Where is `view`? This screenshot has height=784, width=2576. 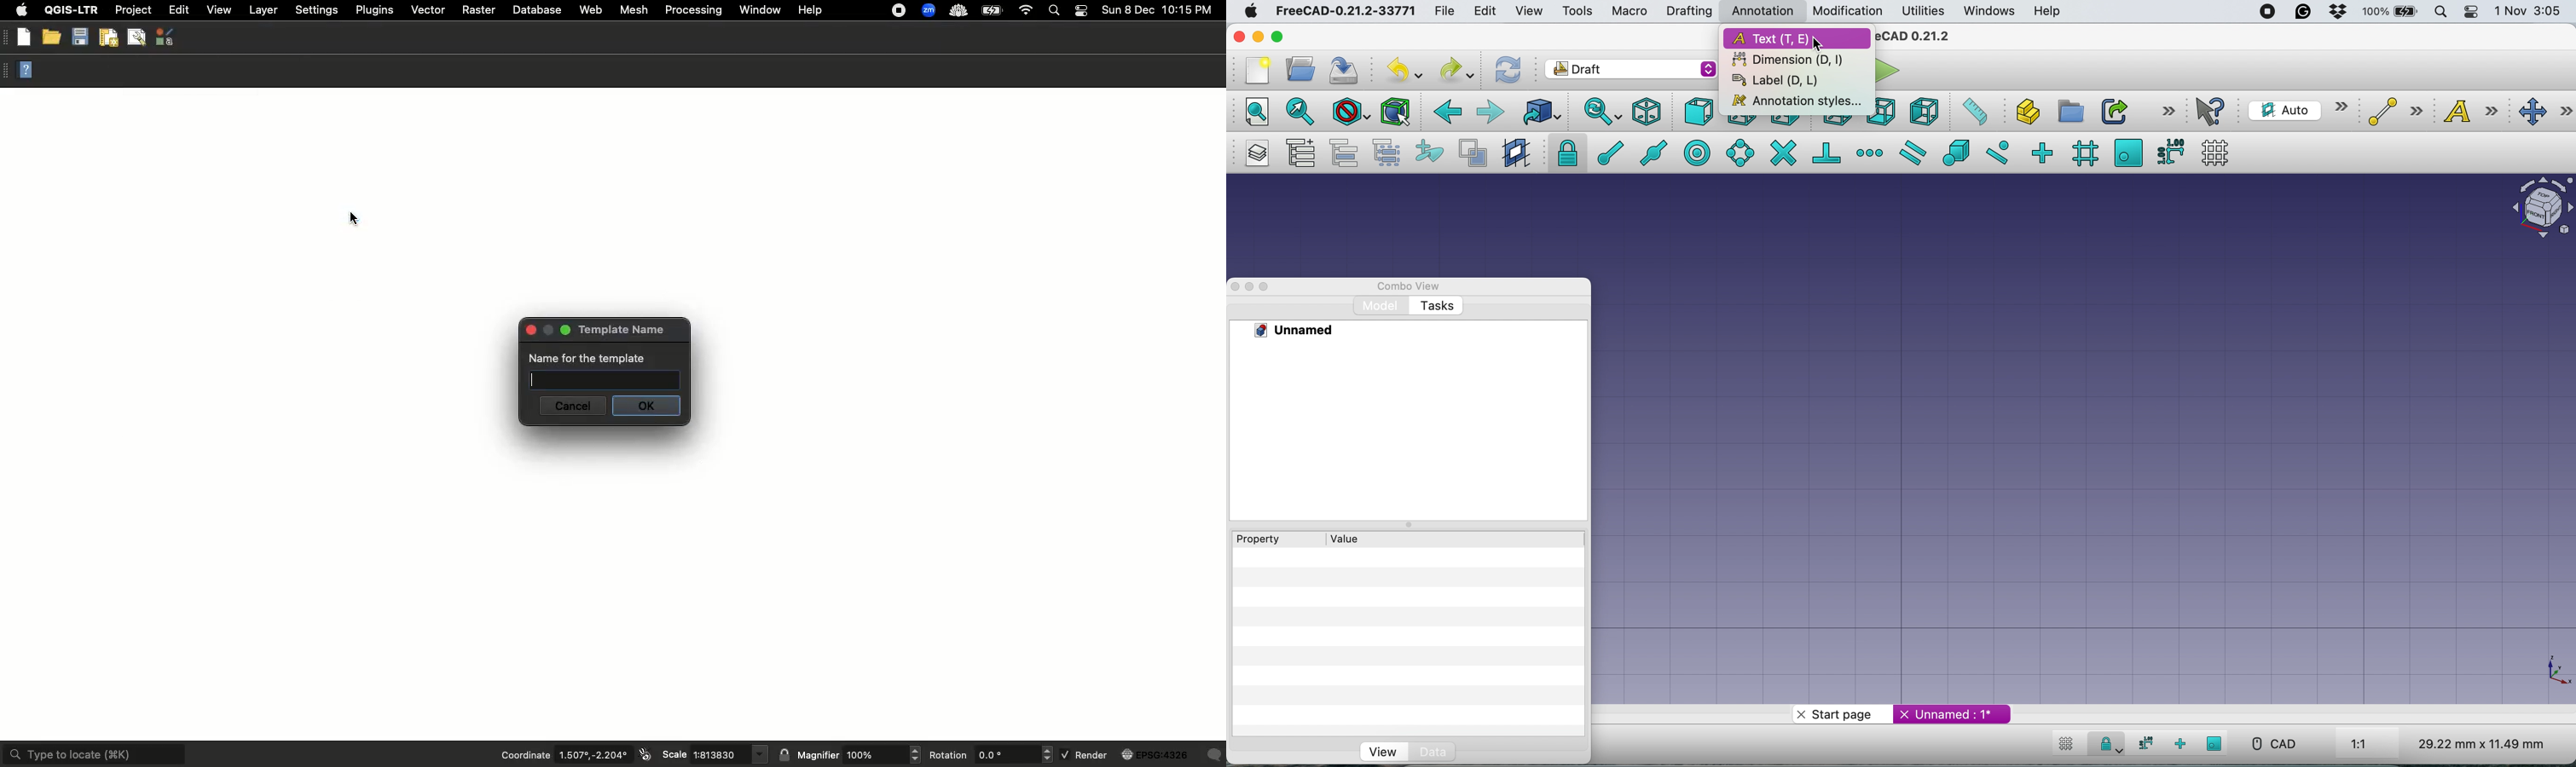 view is located at coordinates (1381, 751).